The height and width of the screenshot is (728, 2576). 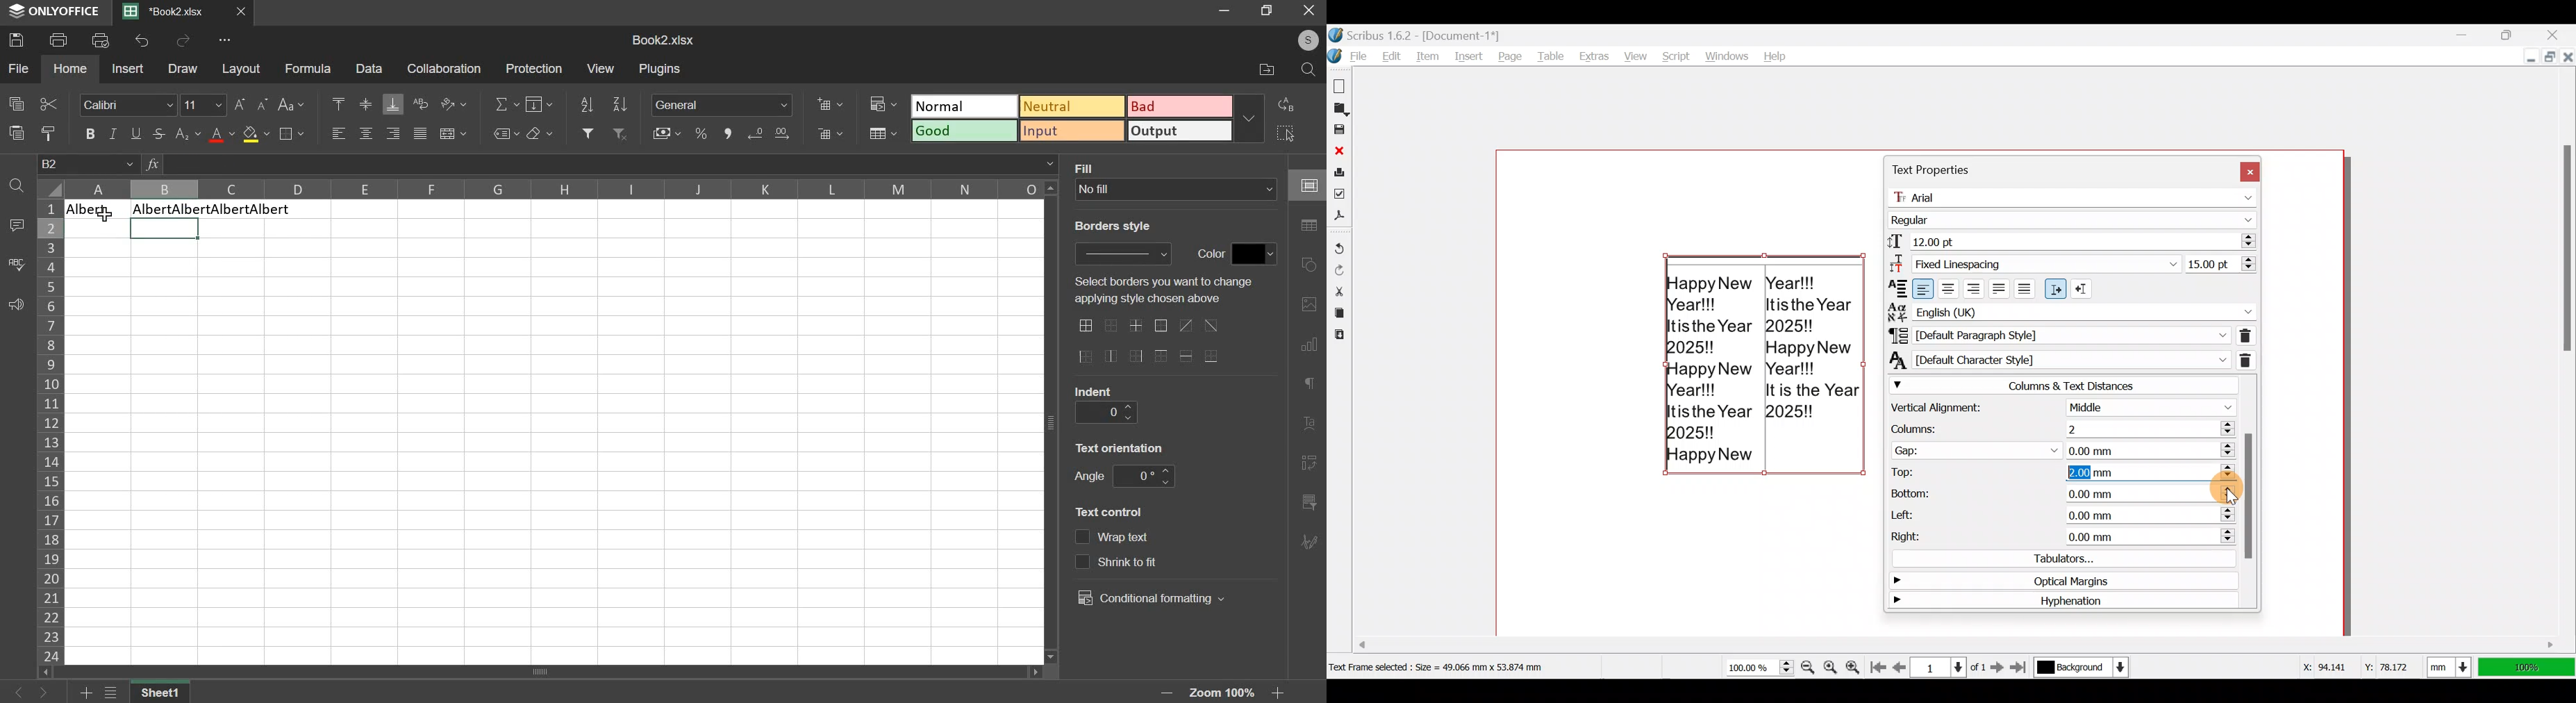 I want to click on replace, so click(x=1290, y=106).